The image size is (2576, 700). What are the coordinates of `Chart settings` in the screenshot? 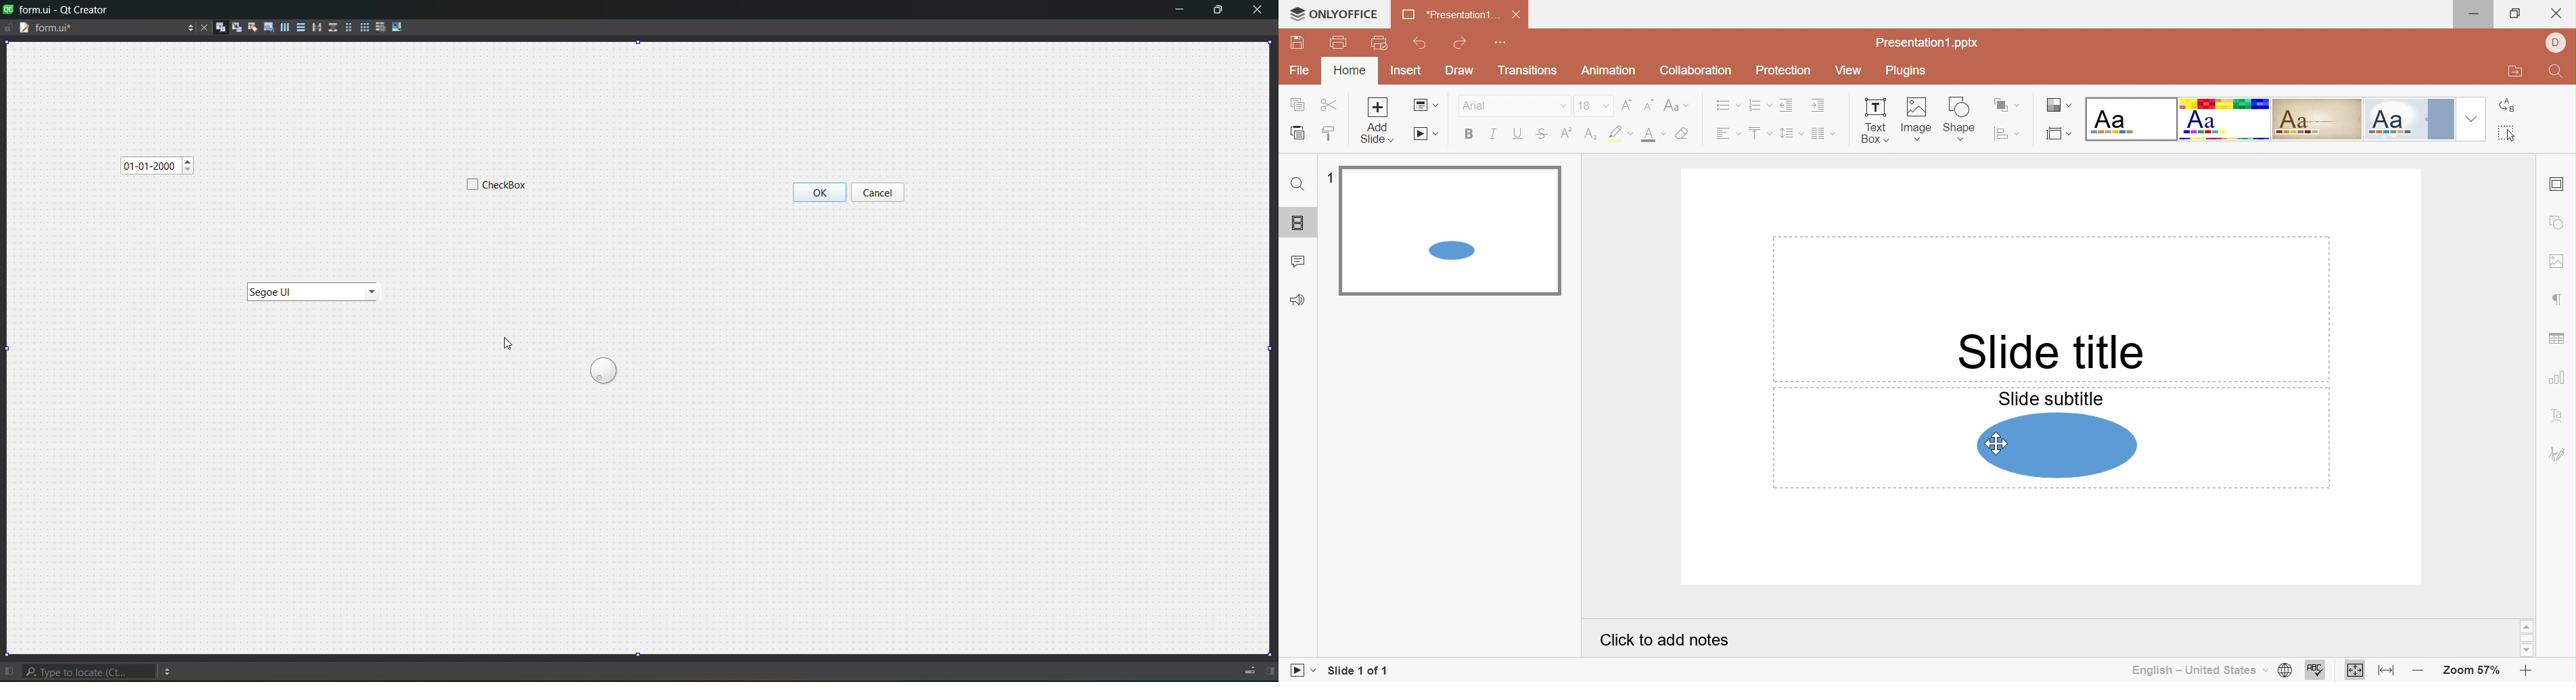 It's located at (2556, 377).